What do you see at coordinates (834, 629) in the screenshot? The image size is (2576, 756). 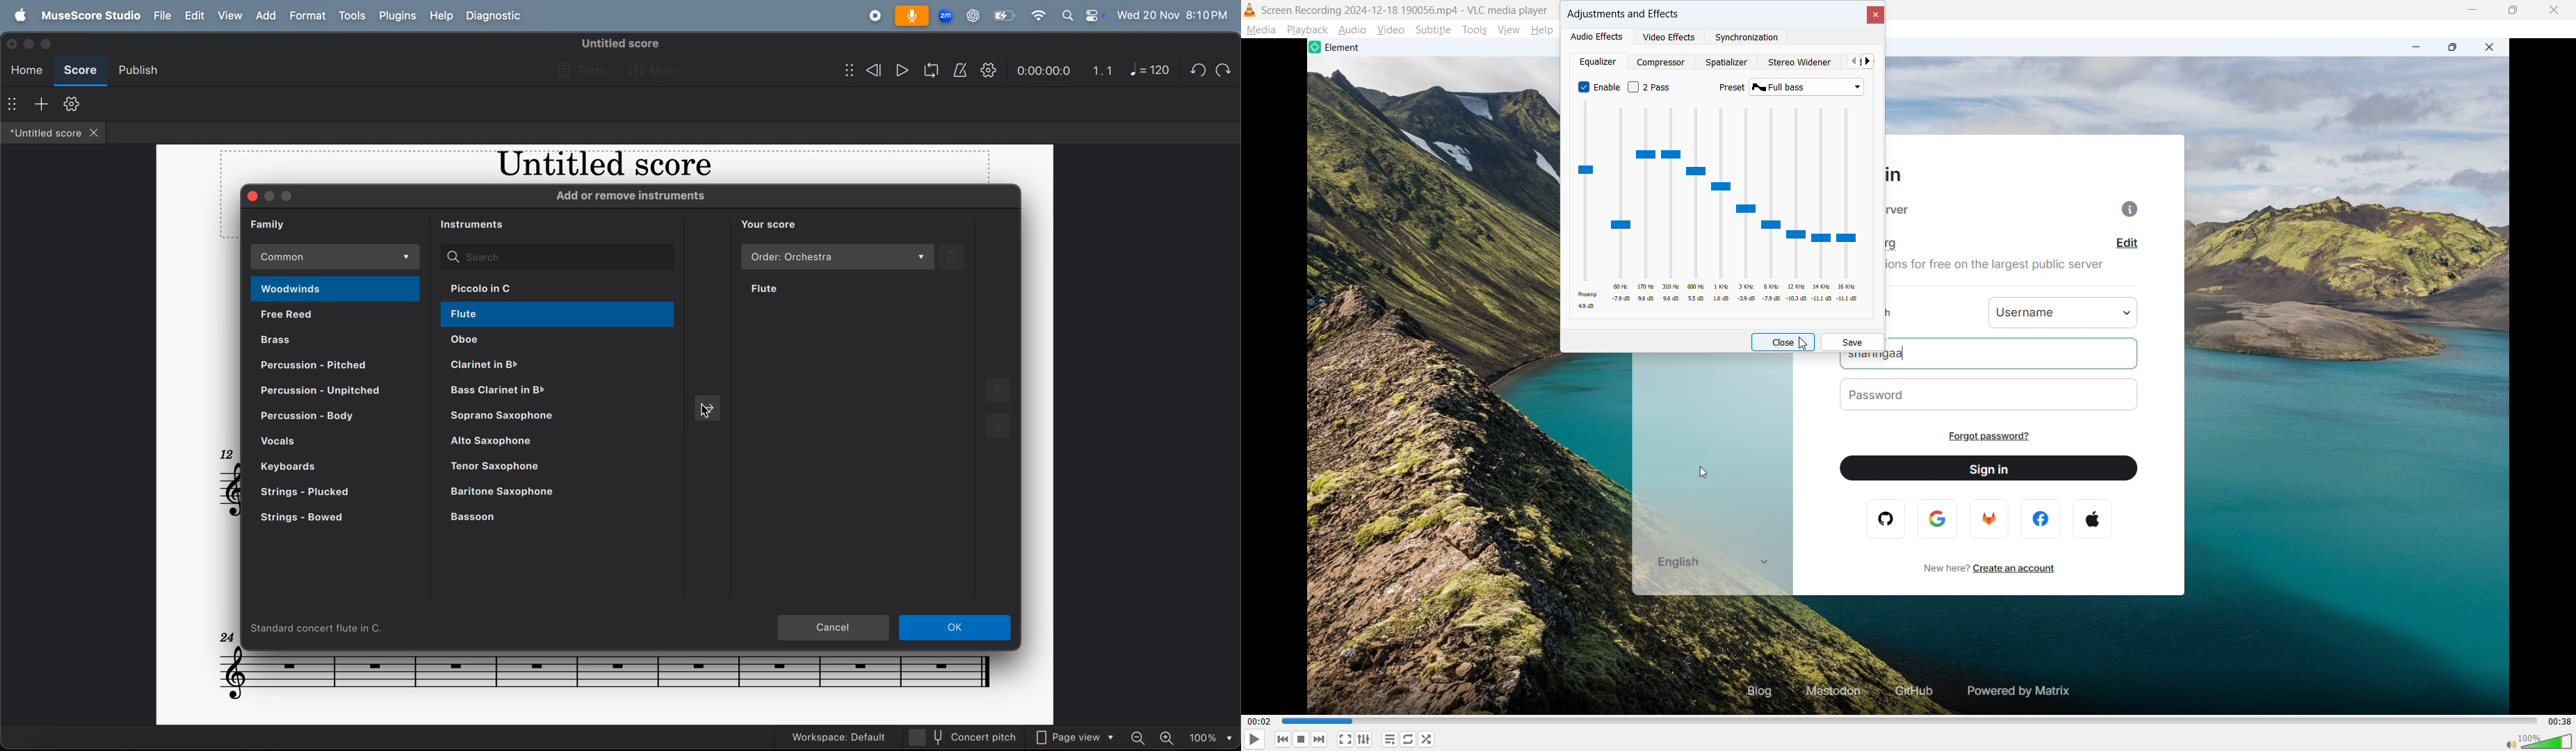 I see `cancel` at bounding box center [834, 629].